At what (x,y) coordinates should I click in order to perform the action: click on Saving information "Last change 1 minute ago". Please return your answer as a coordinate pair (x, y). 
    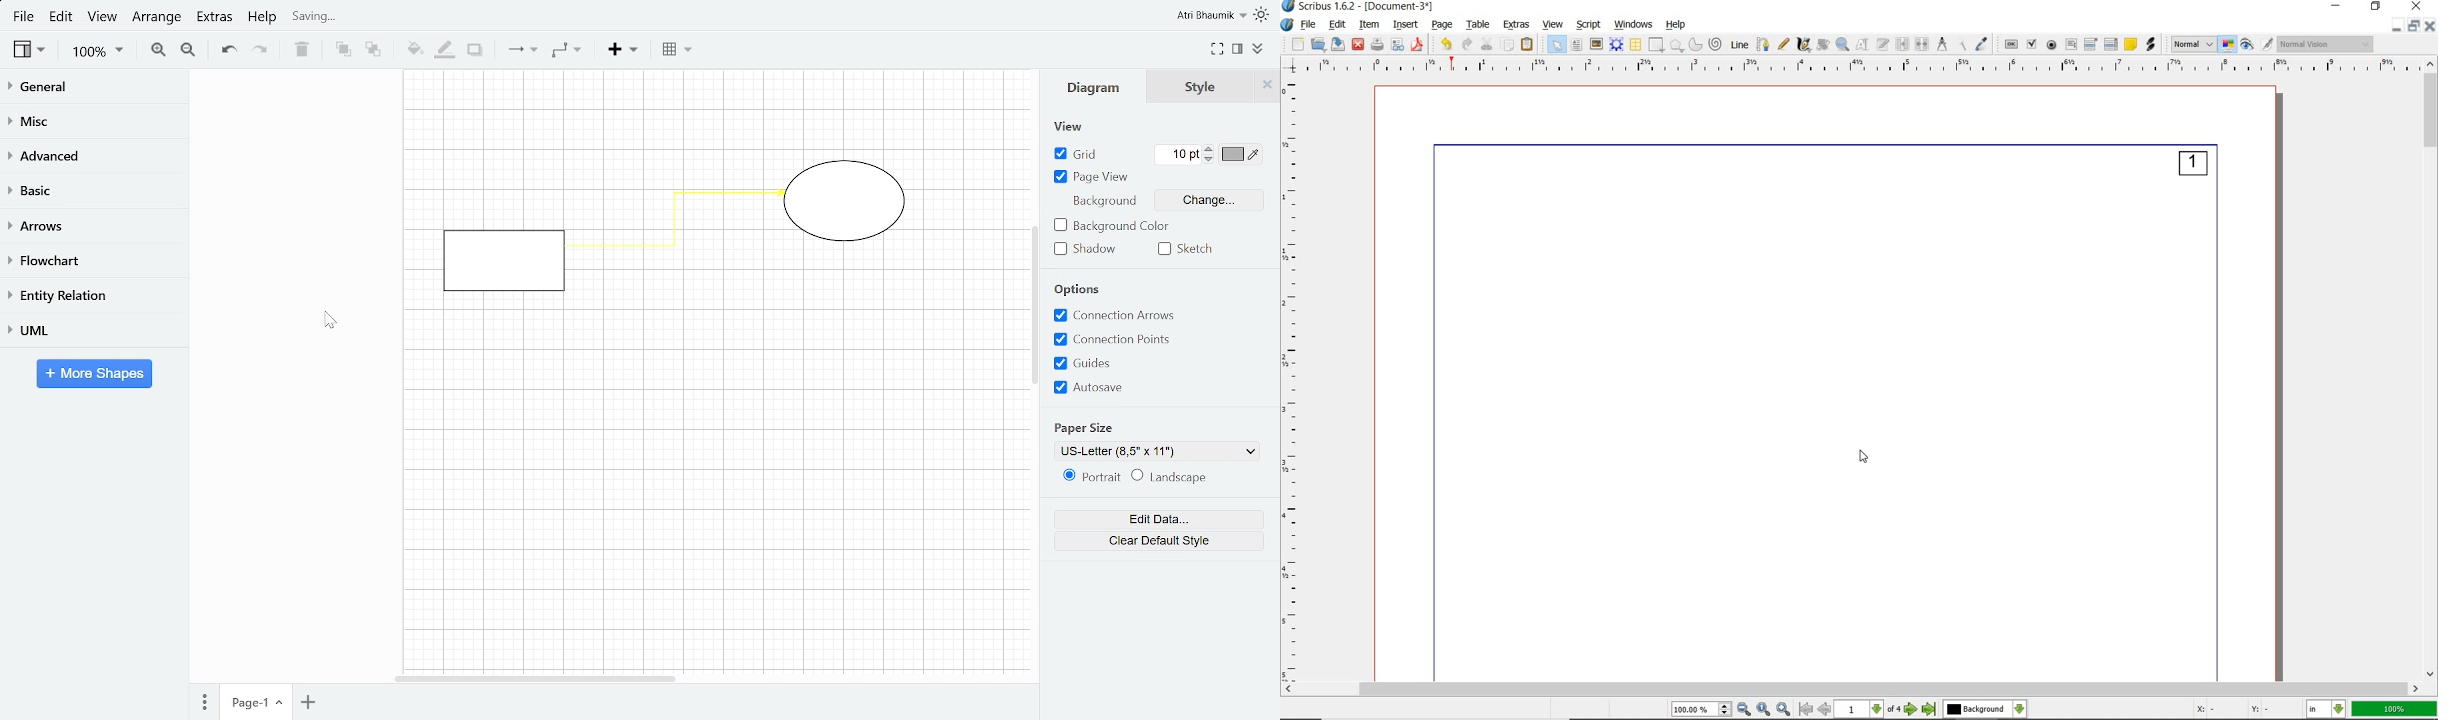
    Looking at the image, I should click on (370, 17).